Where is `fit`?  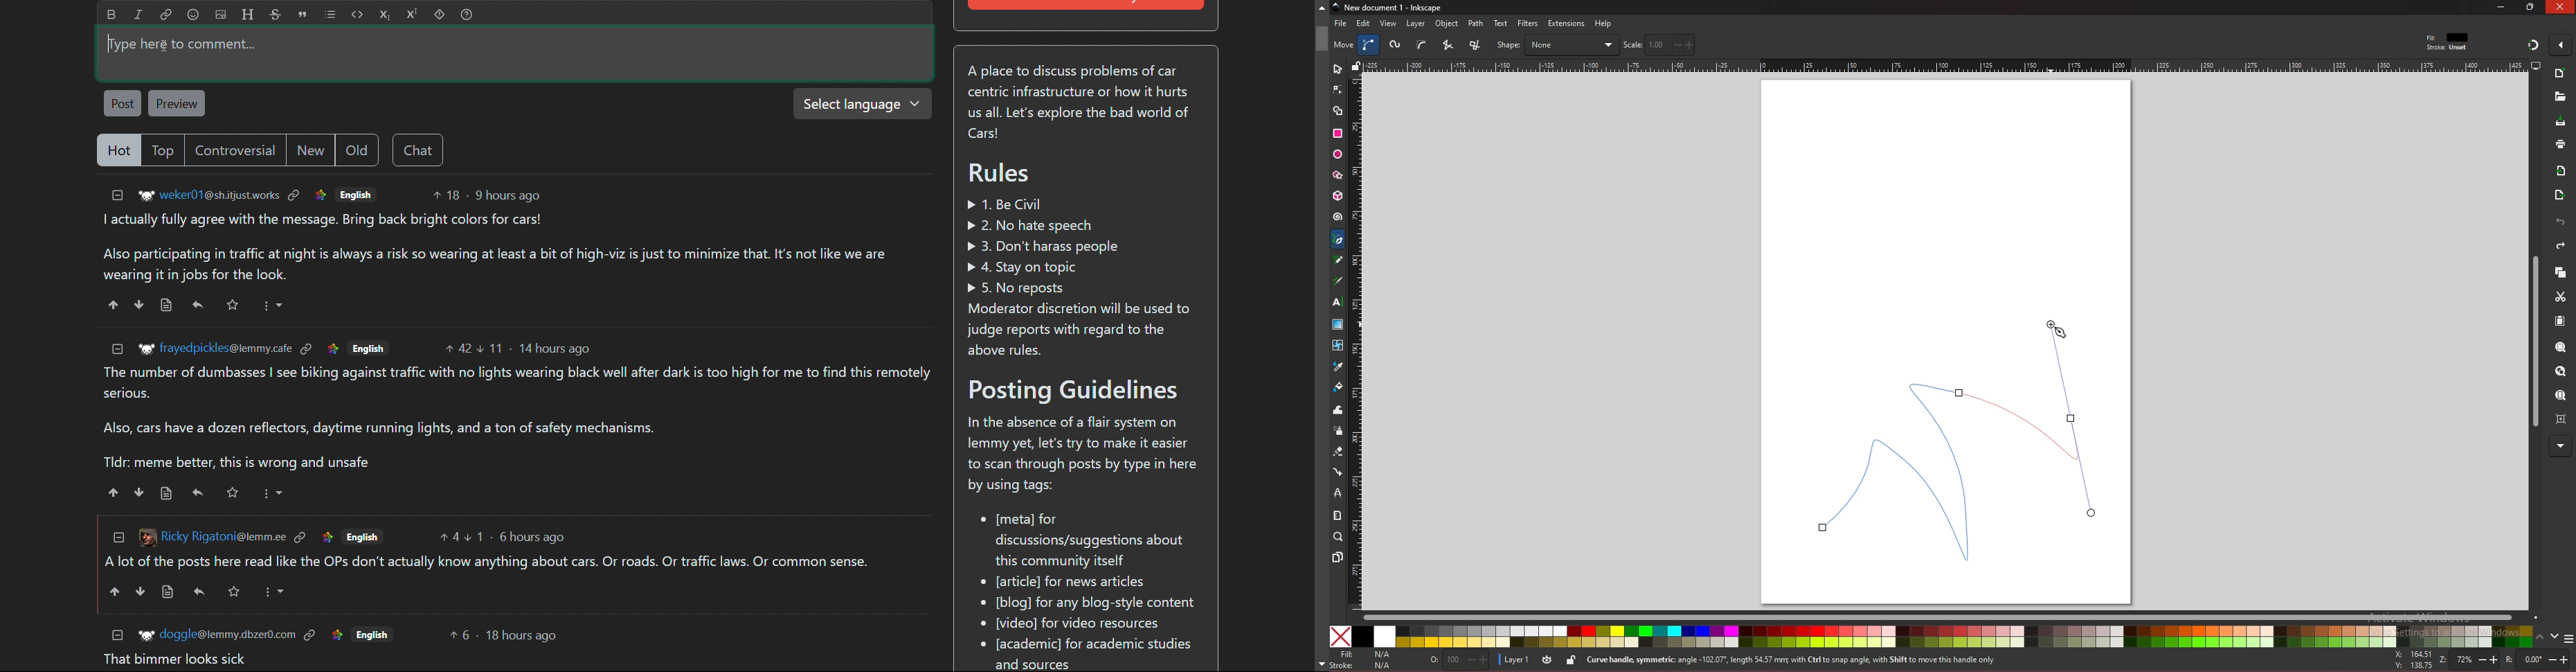
fit is located at coordinates (2449, 38).